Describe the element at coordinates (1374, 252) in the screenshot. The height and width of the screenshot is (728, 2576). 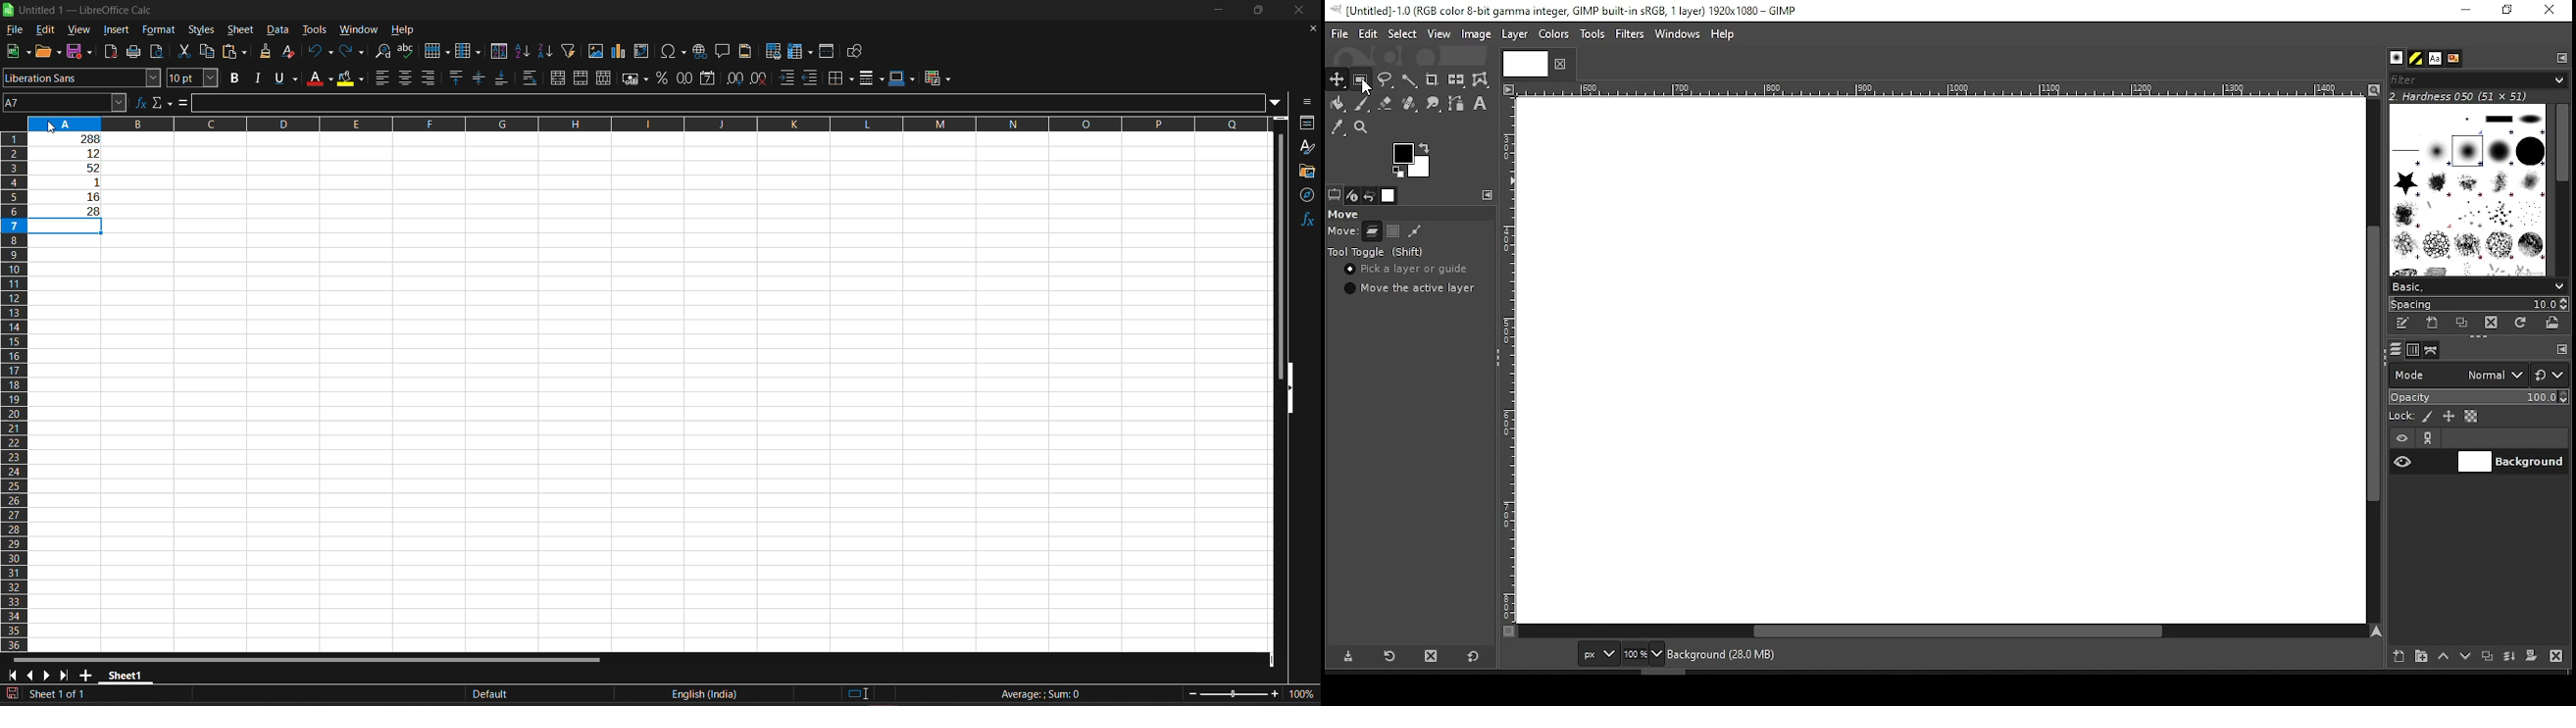
I see `tool toggle` at that location.